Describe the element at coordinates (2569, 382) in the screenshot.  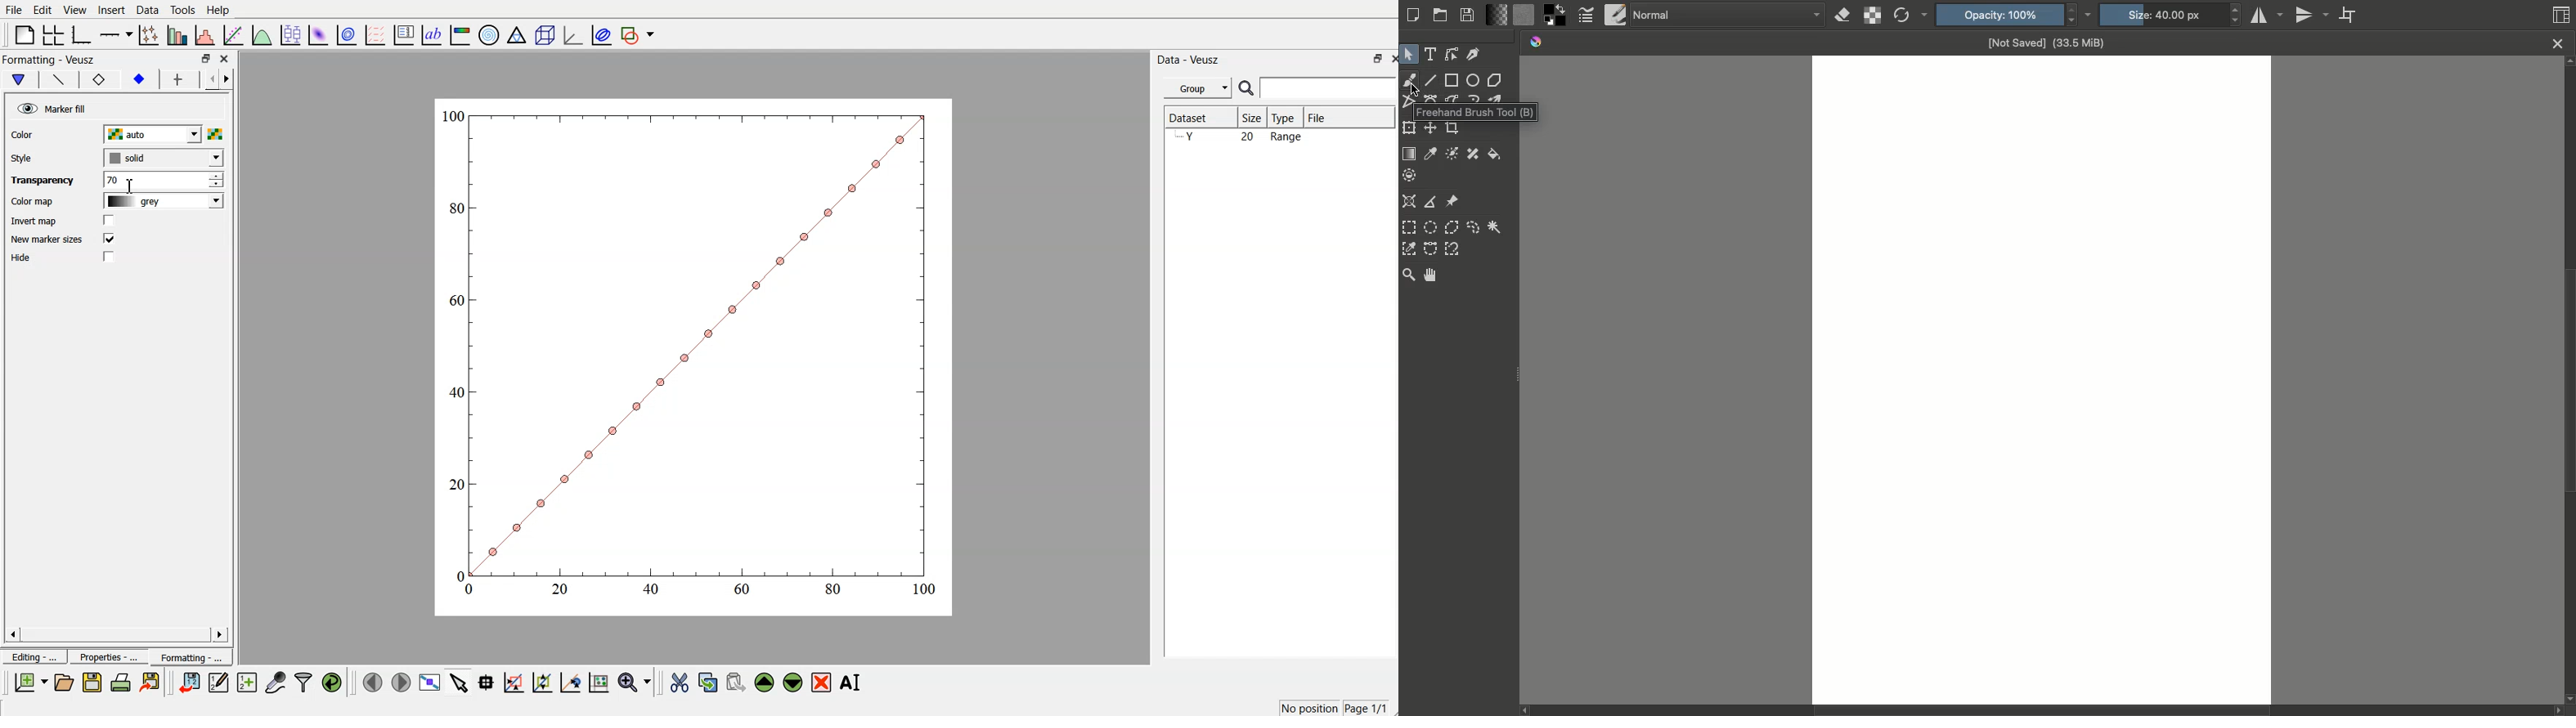
I see `Scroll bar` at that location.